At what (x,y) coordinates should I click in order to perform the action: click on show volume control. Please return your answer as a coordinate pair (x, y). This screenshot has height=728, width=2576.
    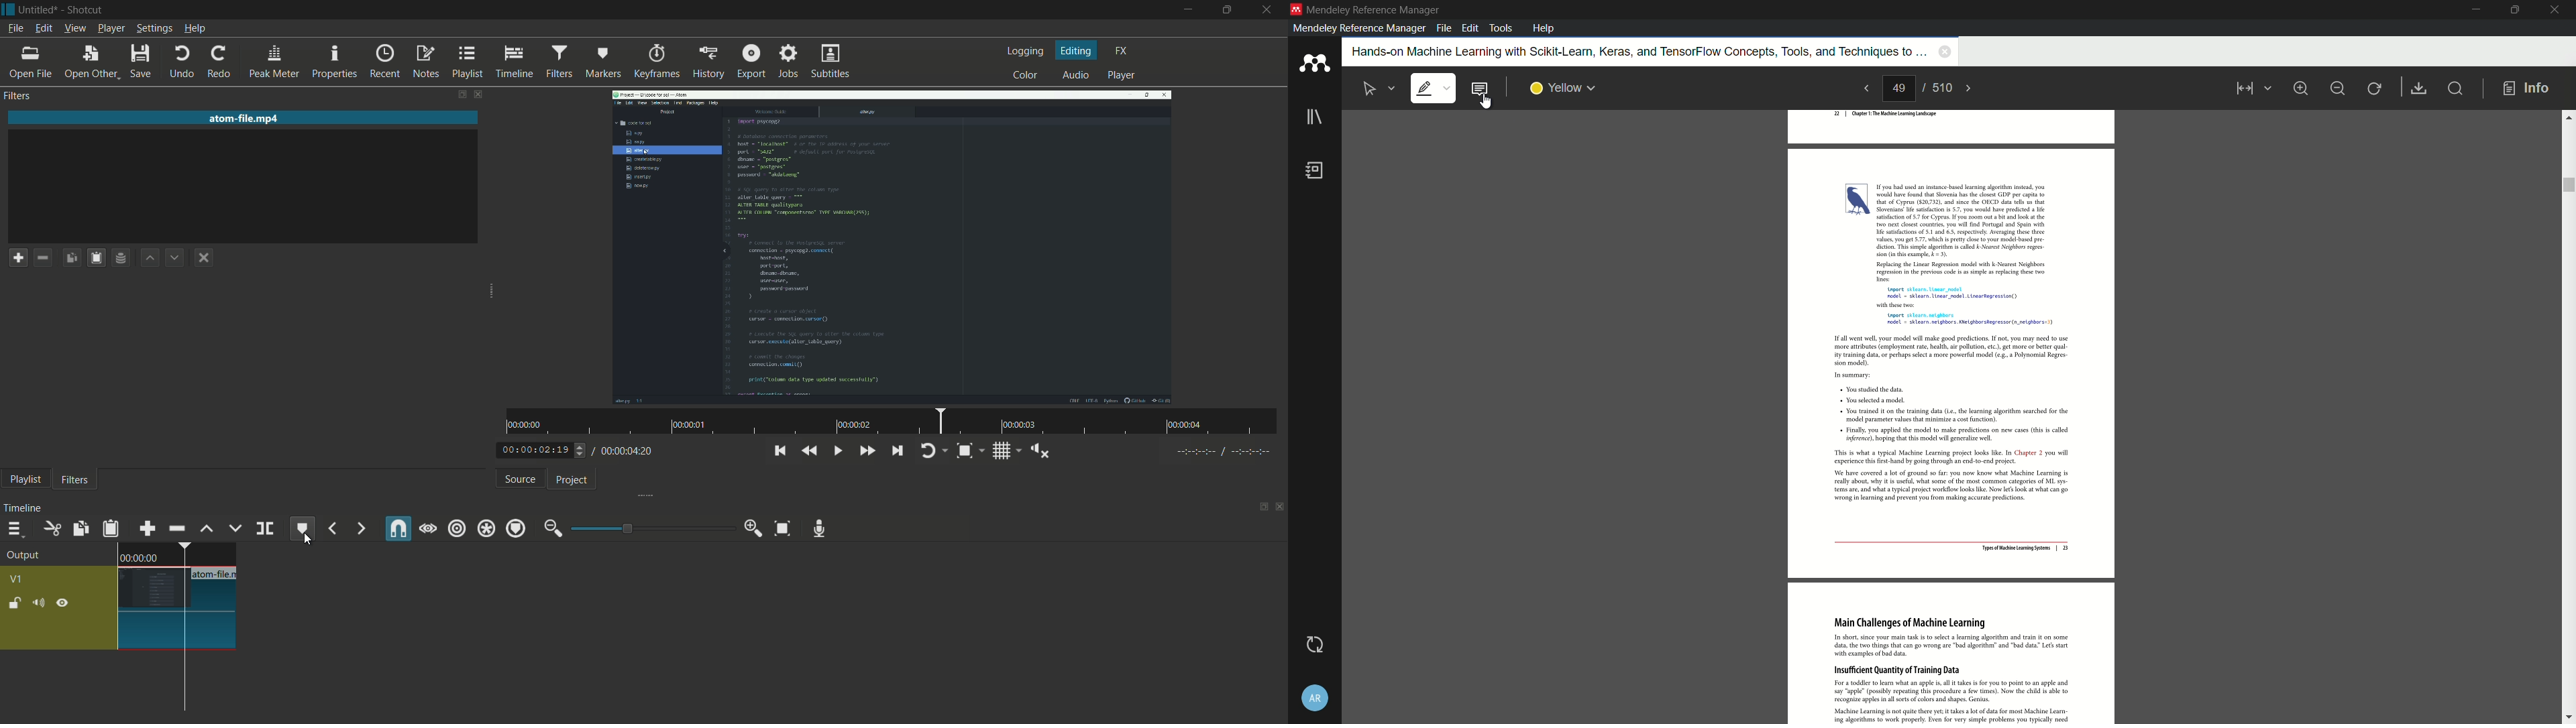
    Looking at the image, I should click on (1042, 451).